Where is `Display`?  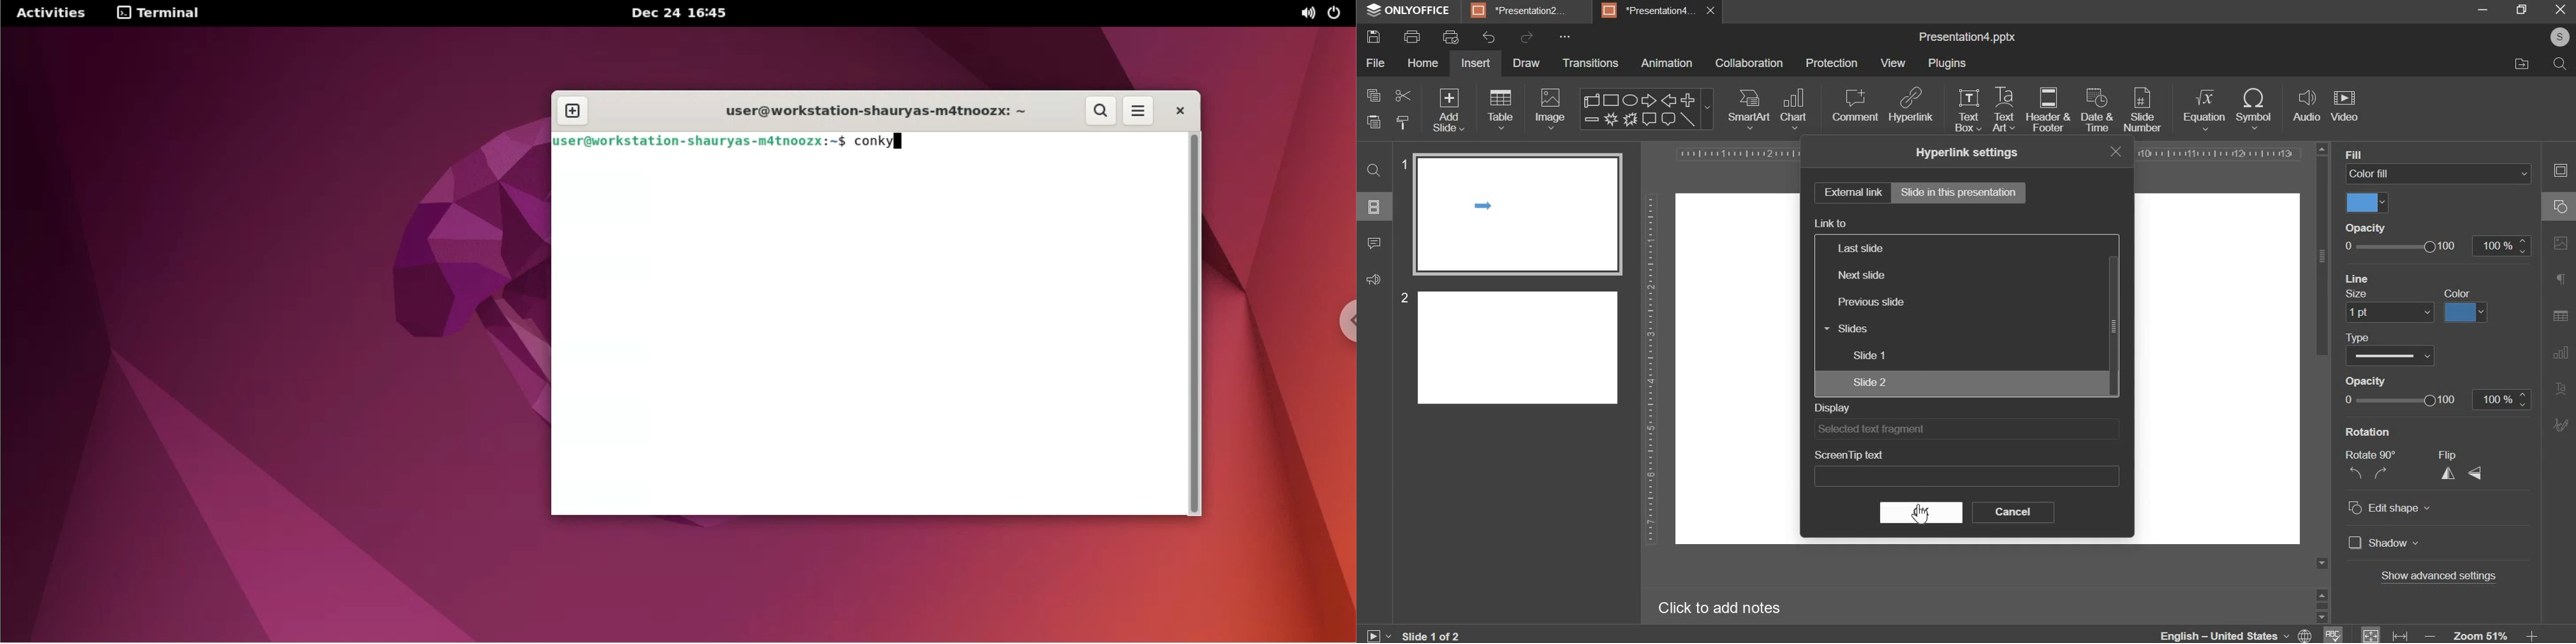 Display is located at coordinates (1862, 225).